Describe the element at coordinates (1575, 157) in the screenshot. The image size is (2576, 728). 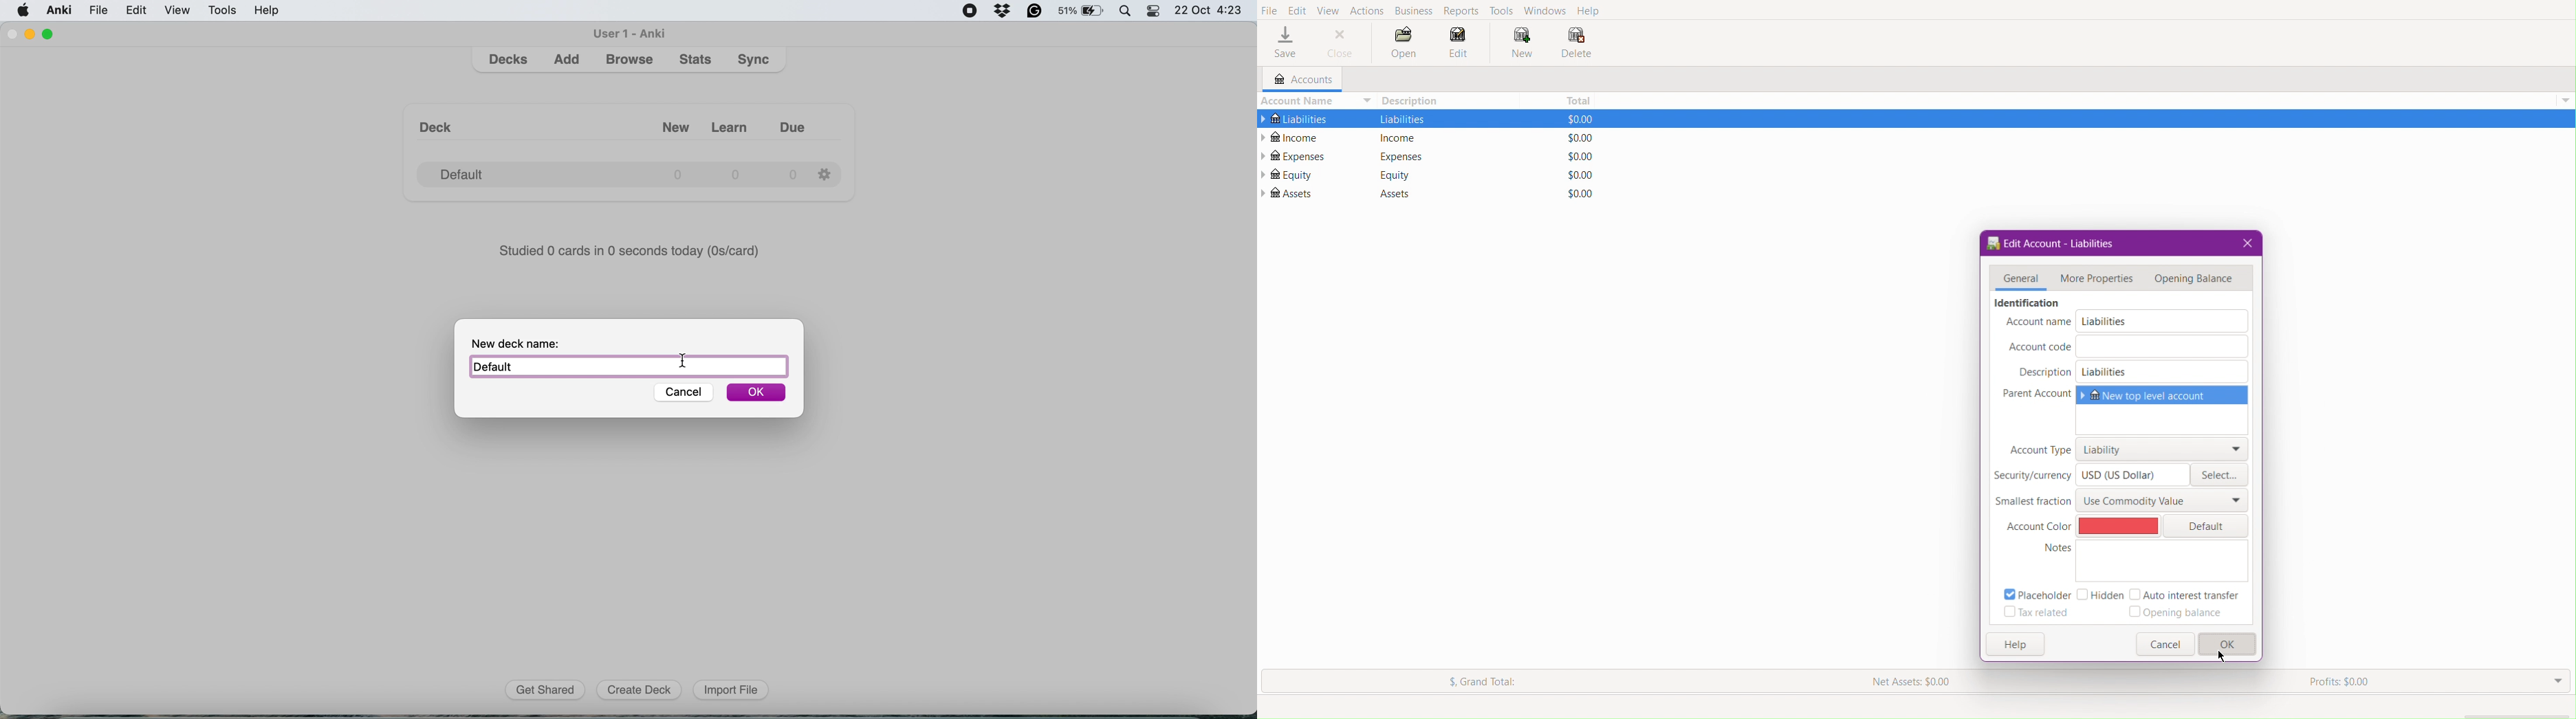
I see `$0.00` at that location.